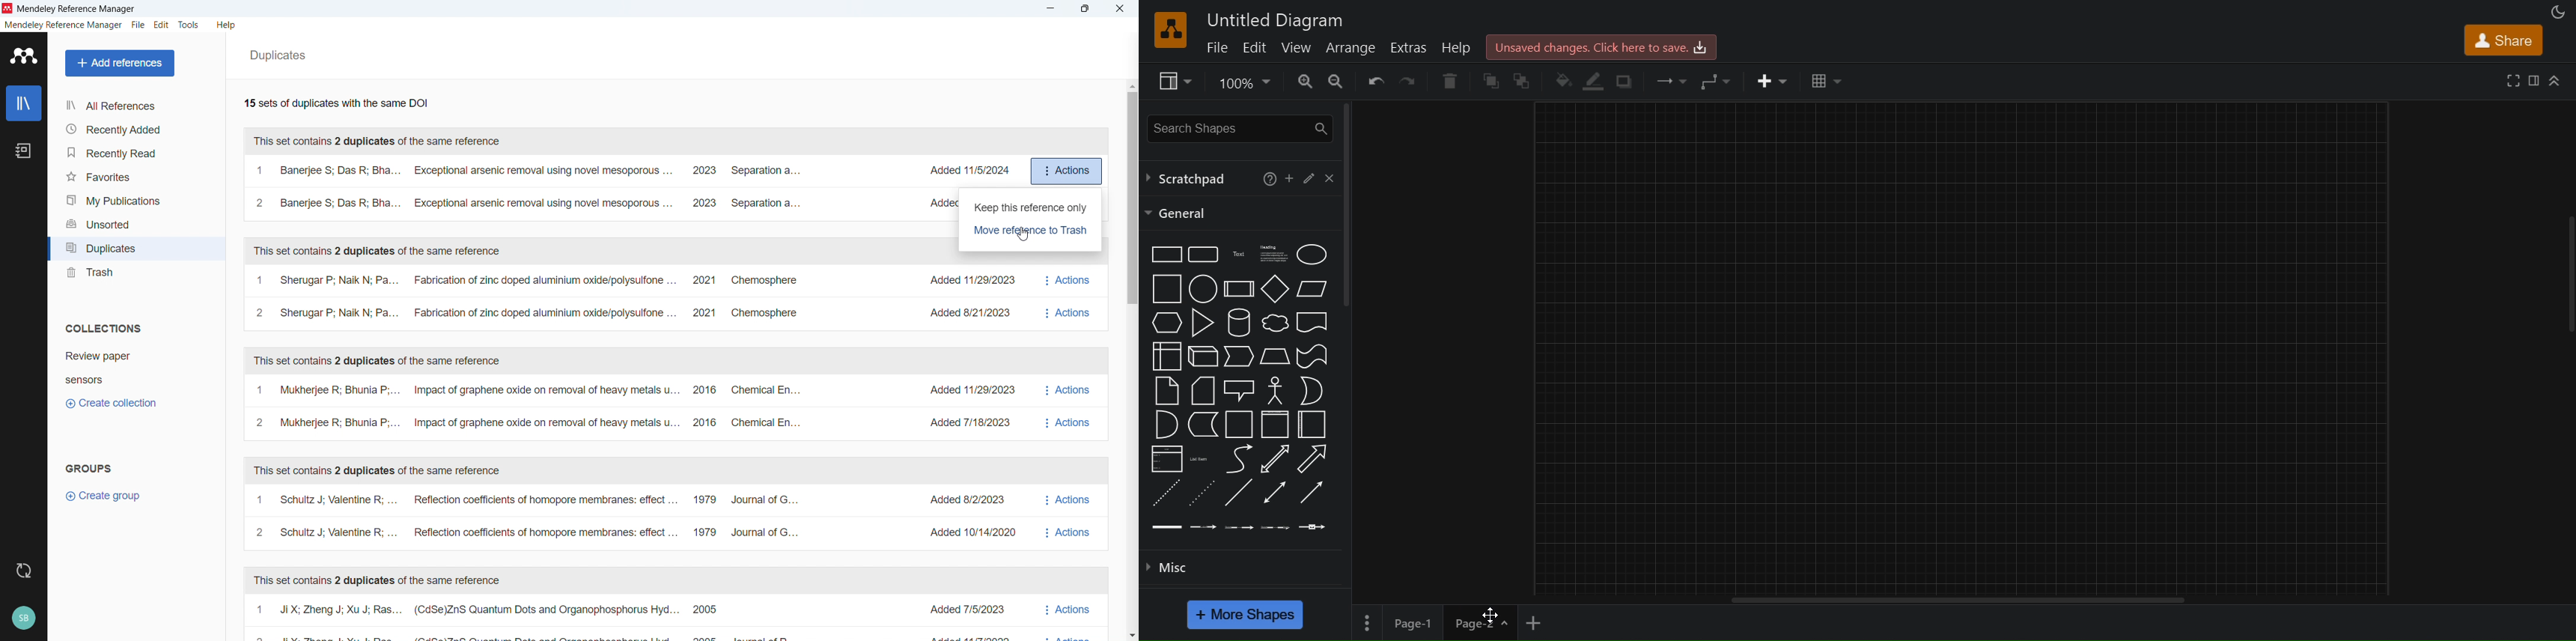 The image size is (2576, 644). I want to click on help, so click(1267, 179).